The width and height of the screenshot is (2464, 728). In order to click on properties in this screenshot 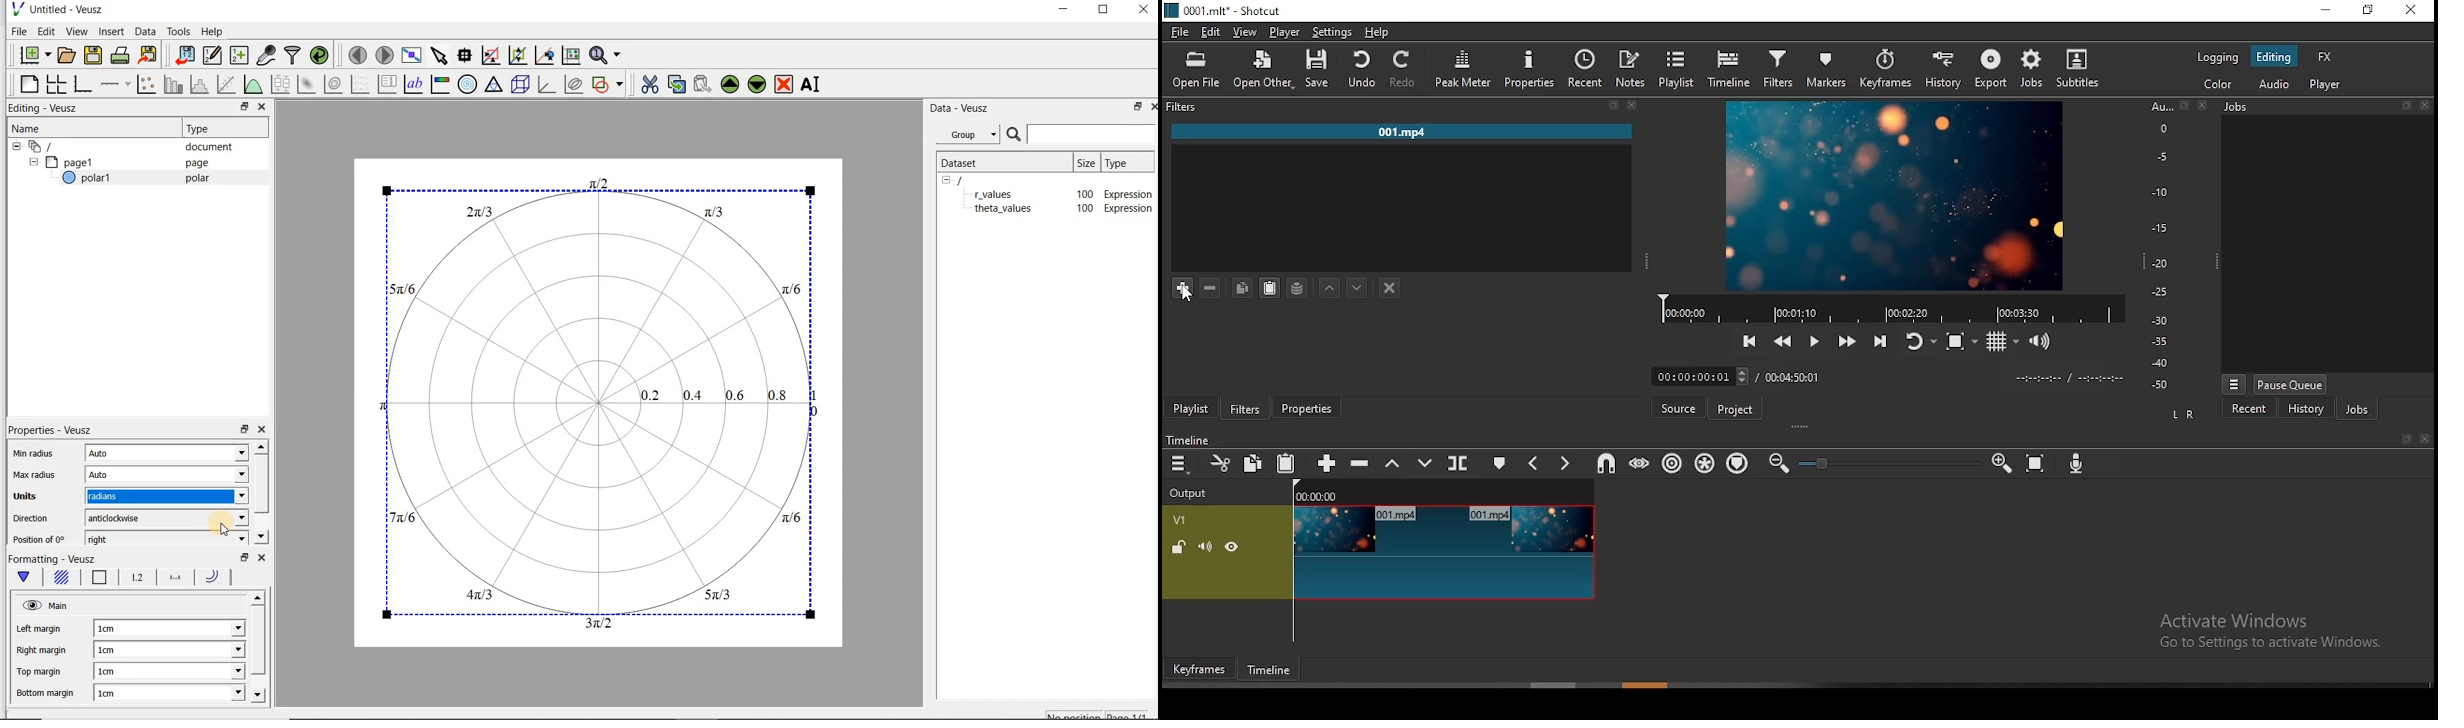, I will do `click(1308, 409)`.